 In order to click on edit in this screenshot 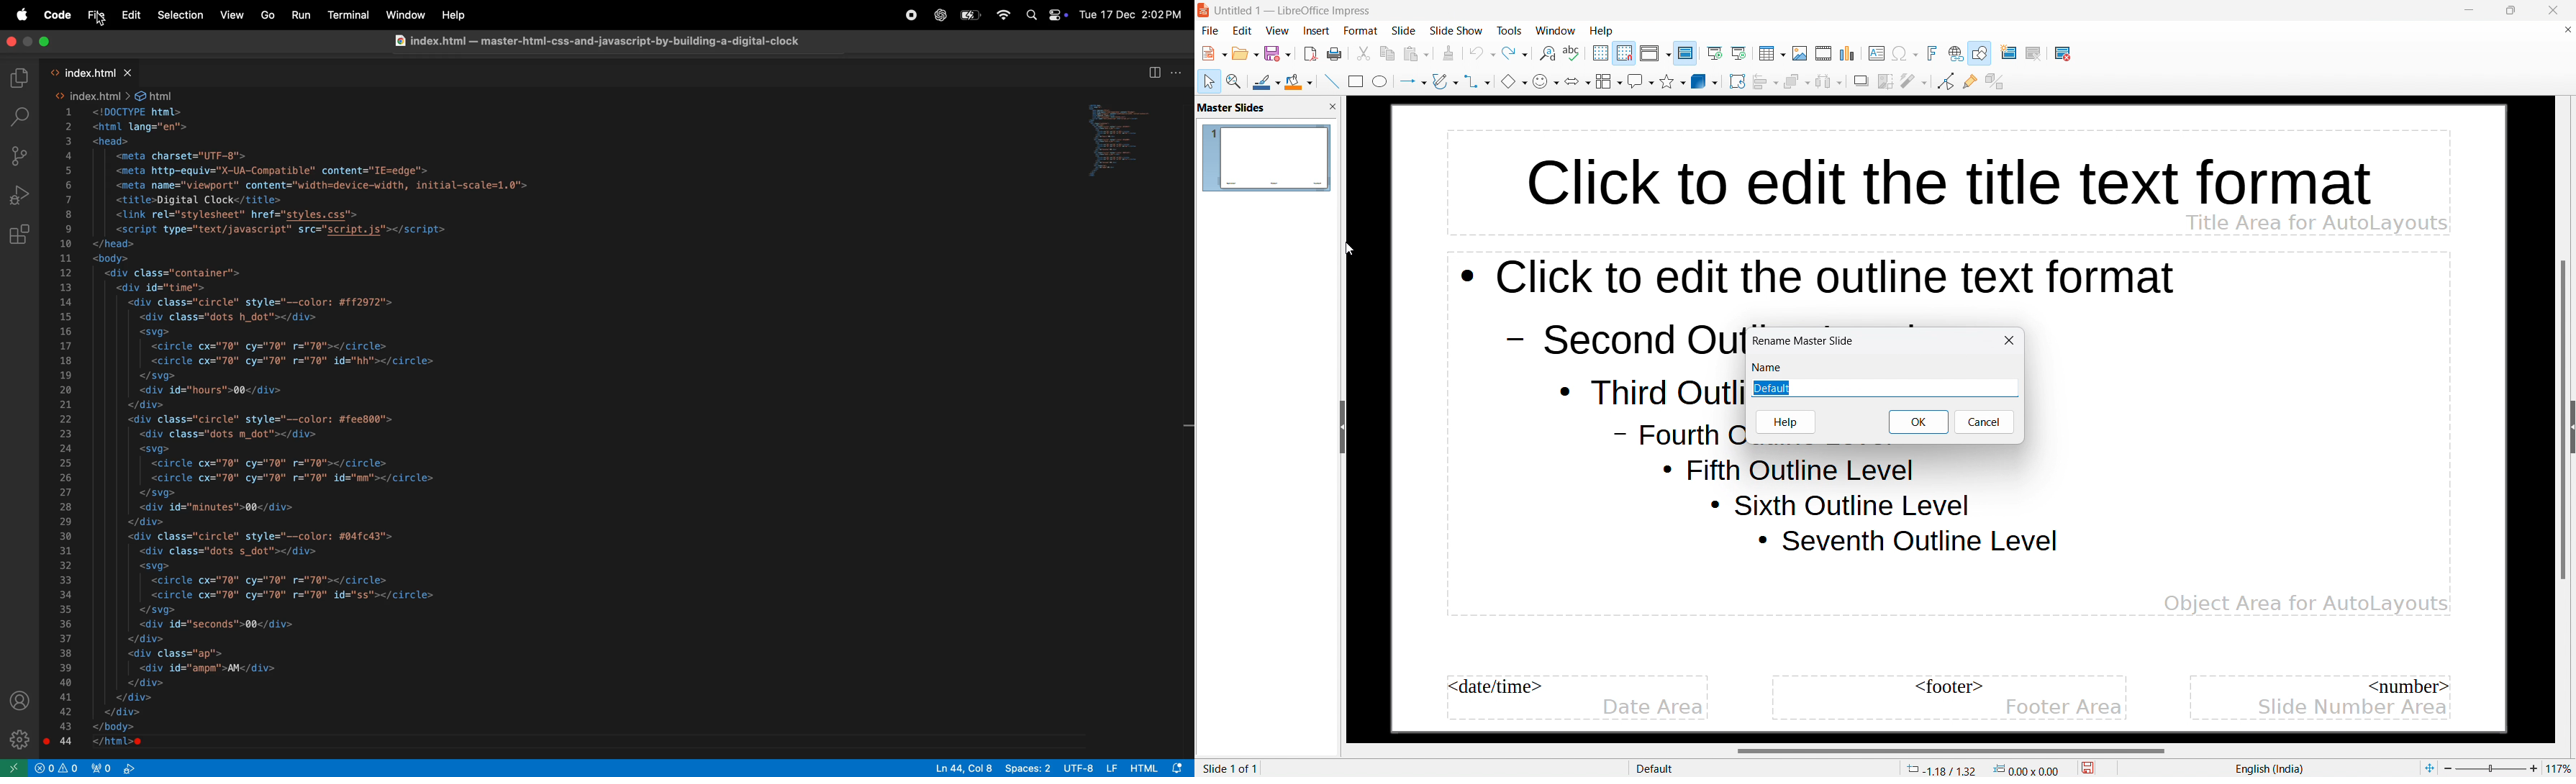, I will do `click(133, 15)`.